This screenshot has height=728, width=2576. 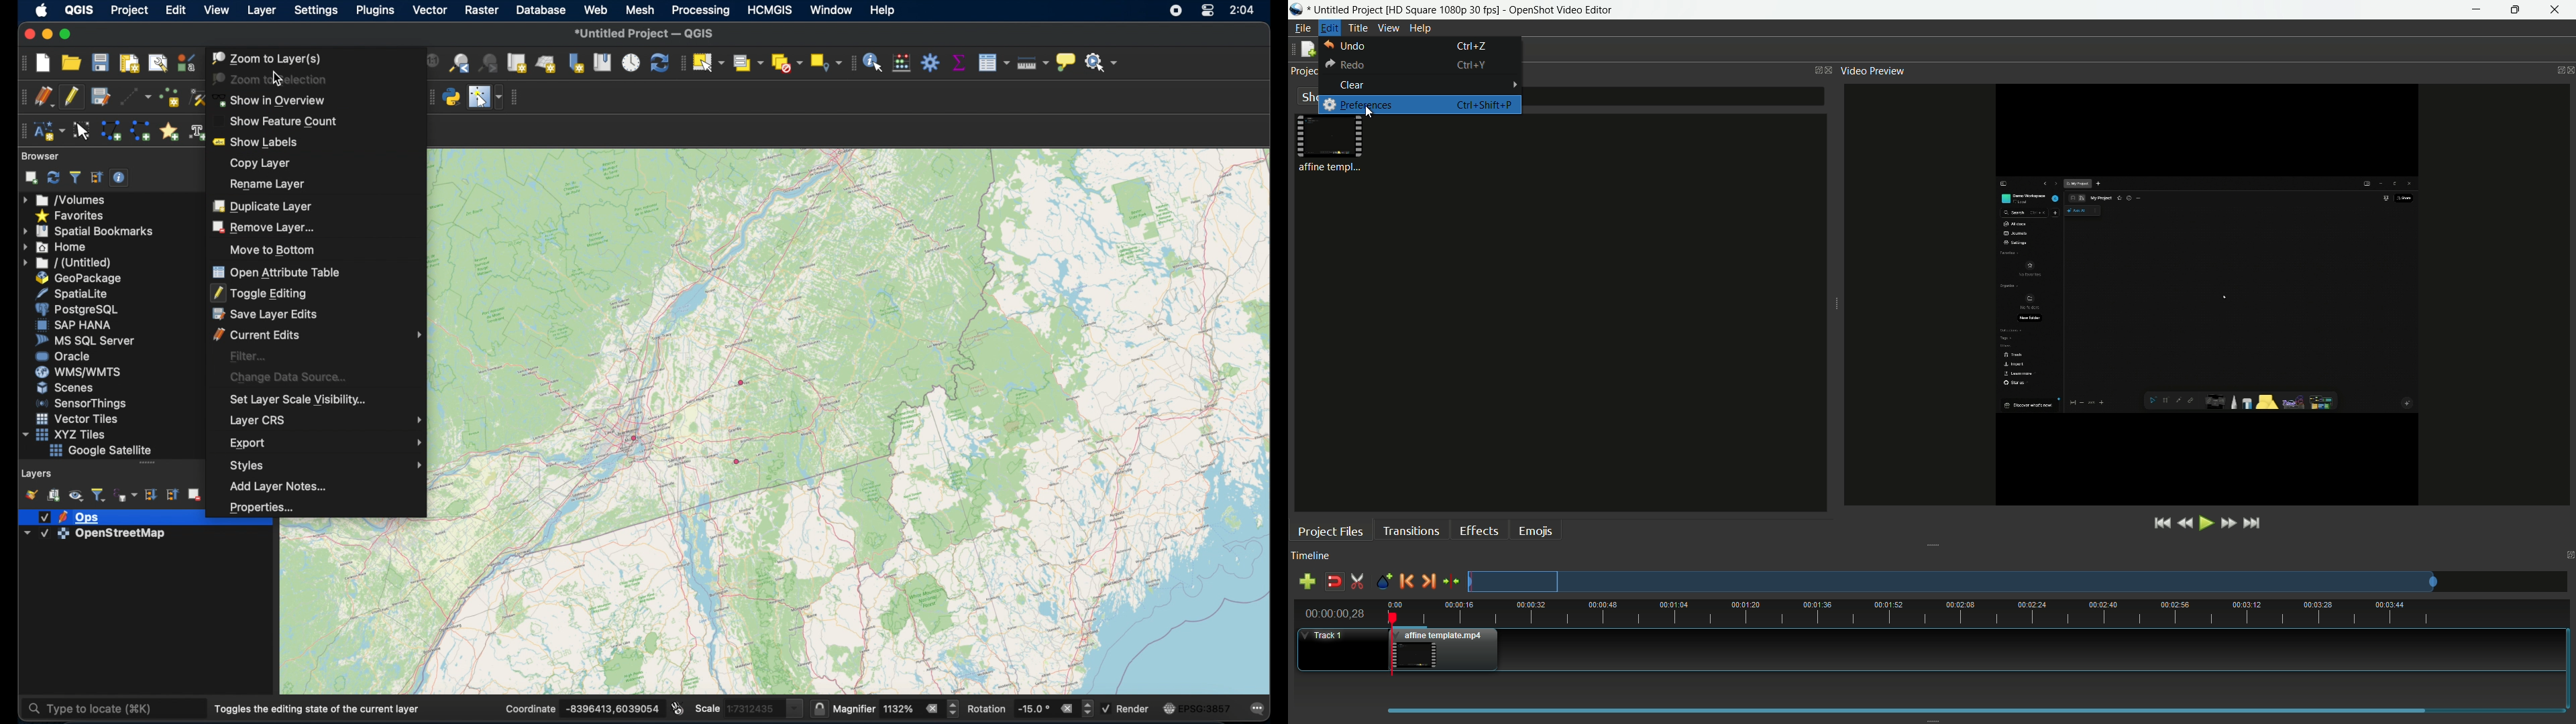 What do you see at coordinates (740, 422) in the screenshot?
I see `open street map` at bounding box center [740, 422].